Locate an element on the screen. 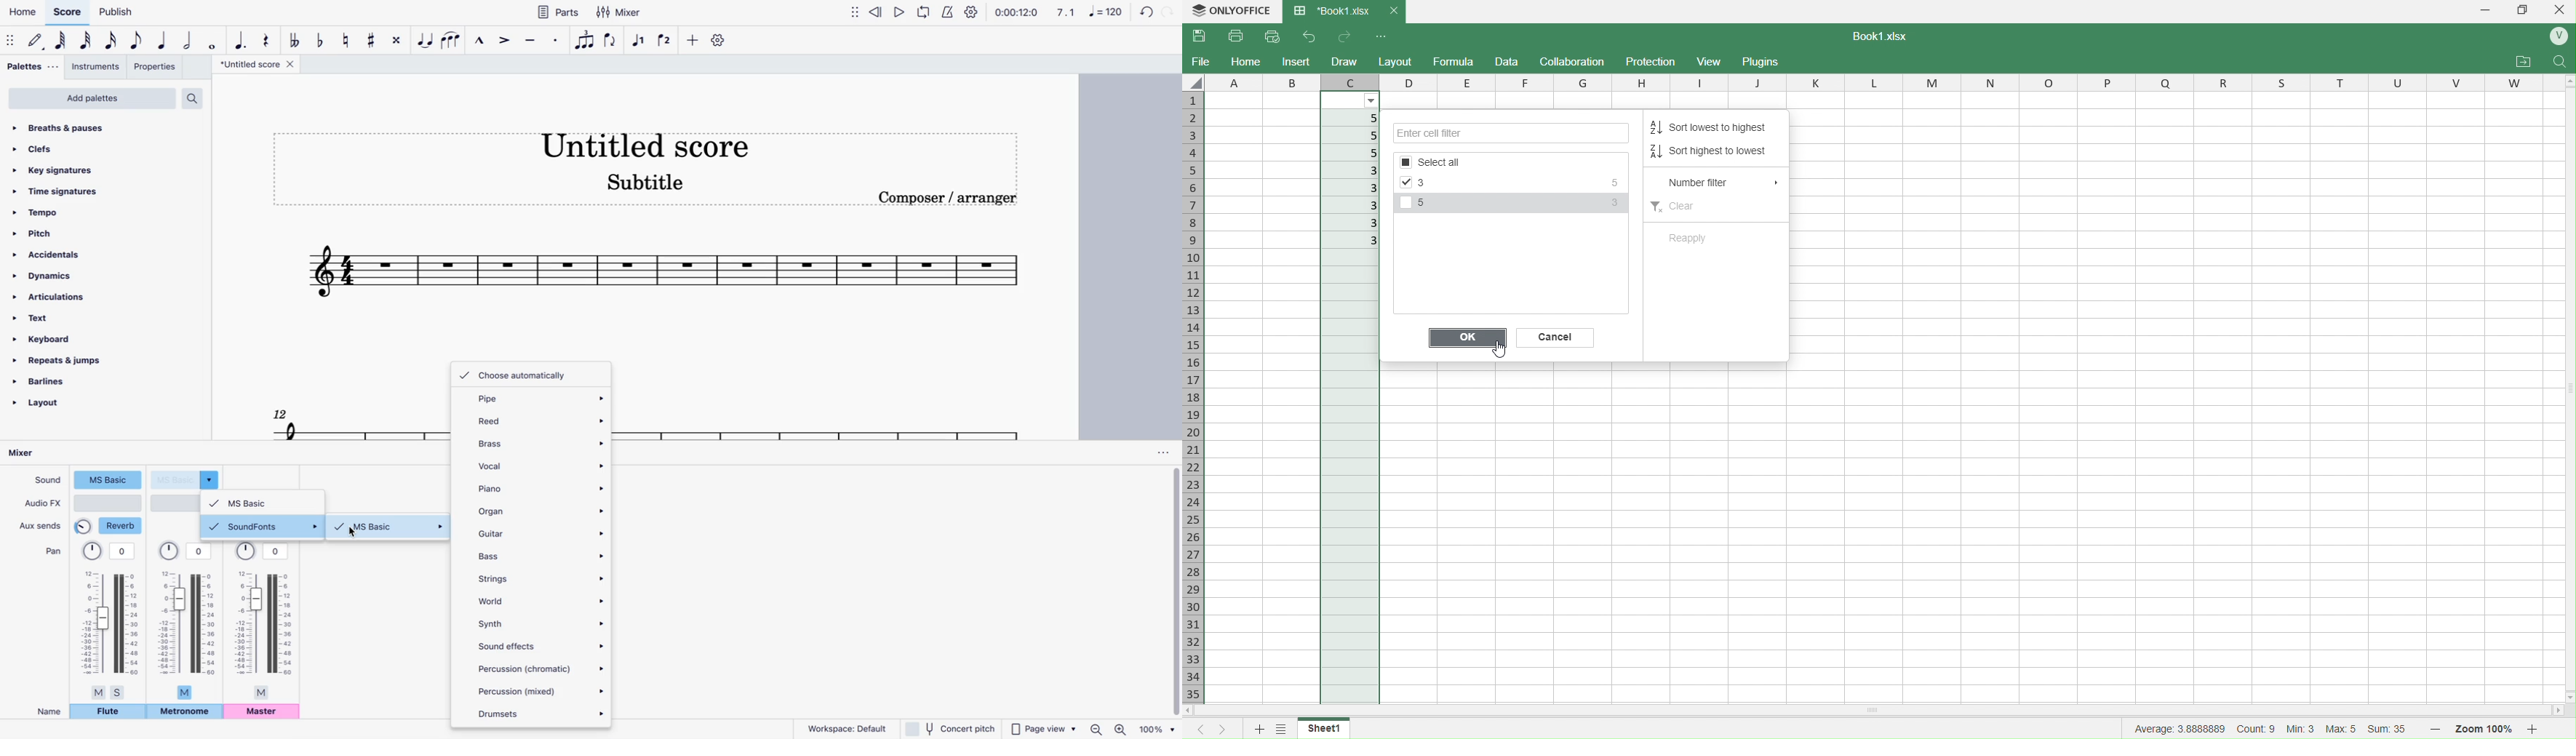  time signatures is located at coordinates (88, 189).